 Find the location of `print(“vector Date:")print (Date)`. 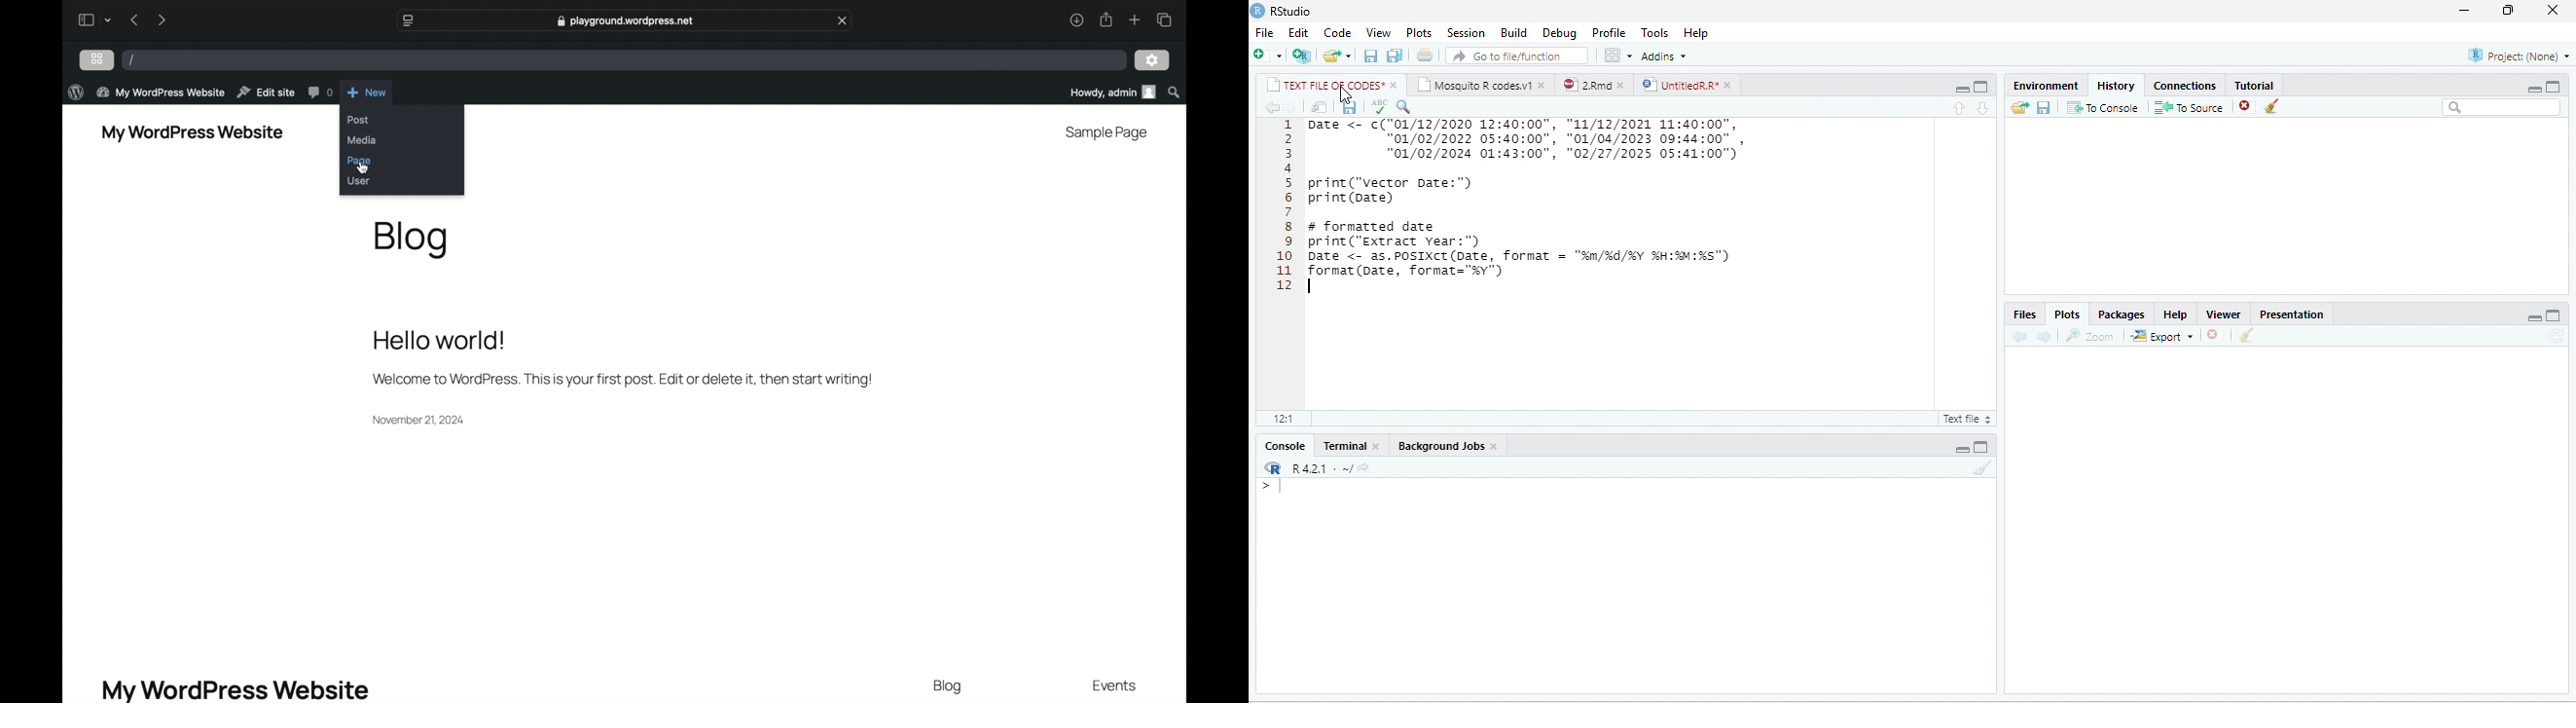

print(“vector Date:")print (Date) is located at coordinates (1391, 191).